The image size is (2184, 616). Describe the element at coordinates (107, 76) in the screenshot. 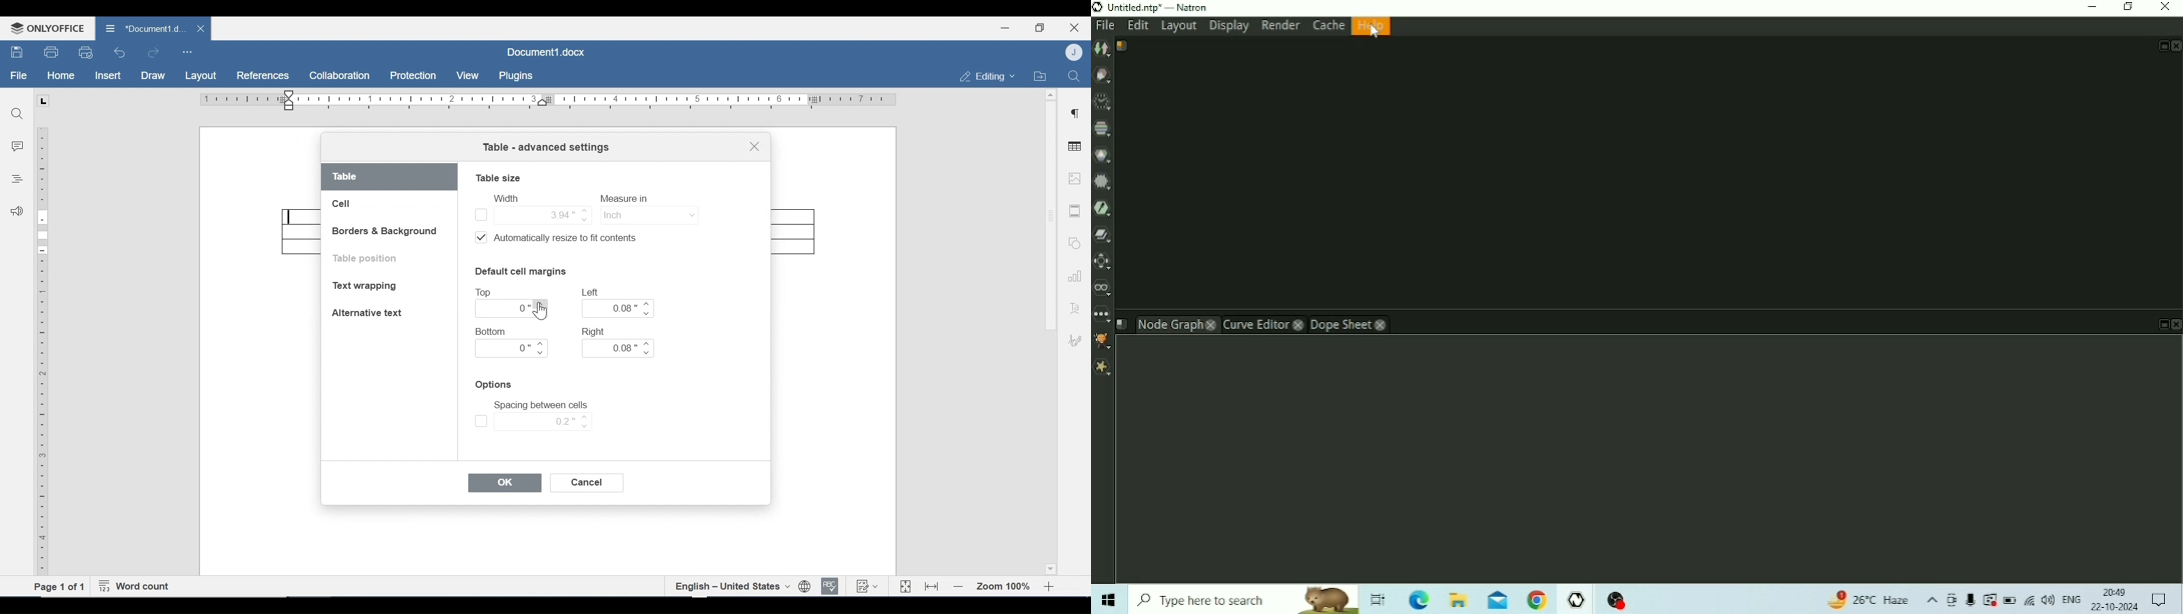

I see `Insert` at that location.